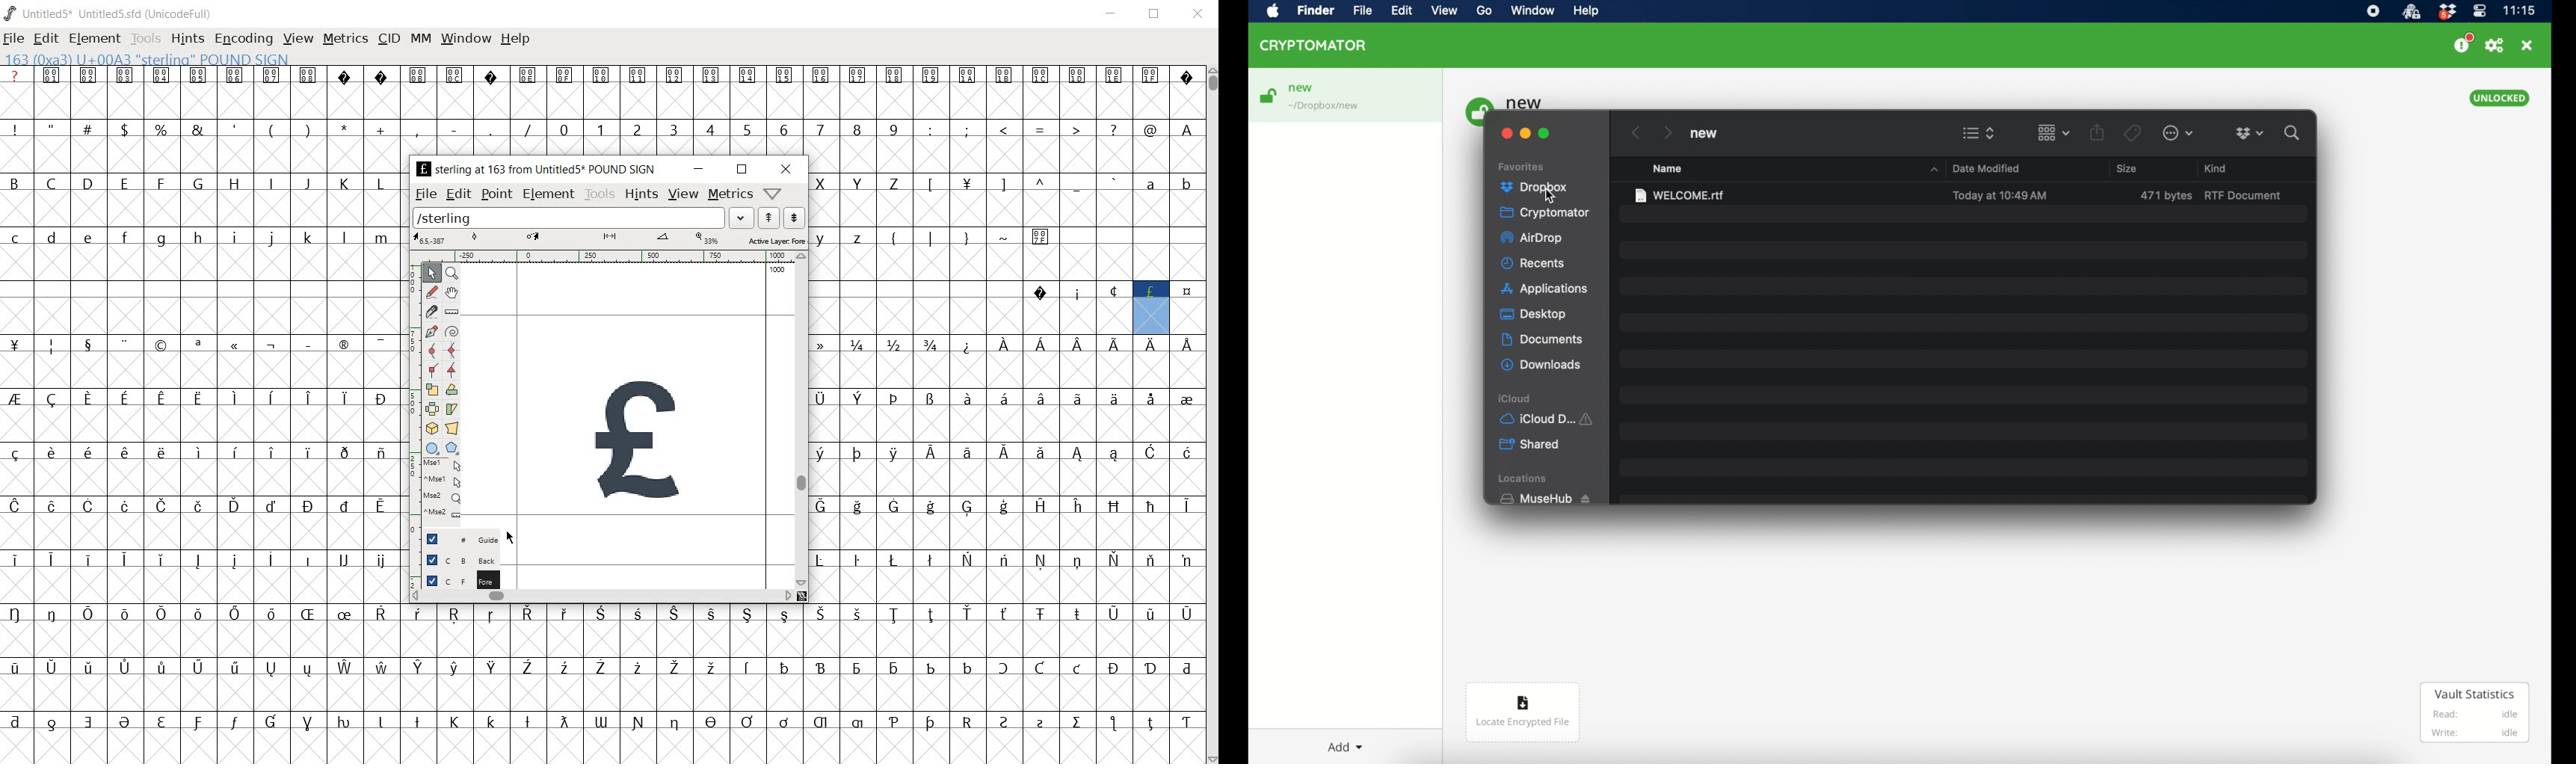 The height and width of the screenshot is (784, 2576). What do you see at coordinates (491, 668) in the screenshot?
I see `Symbol` at bounding box center [491, 668].